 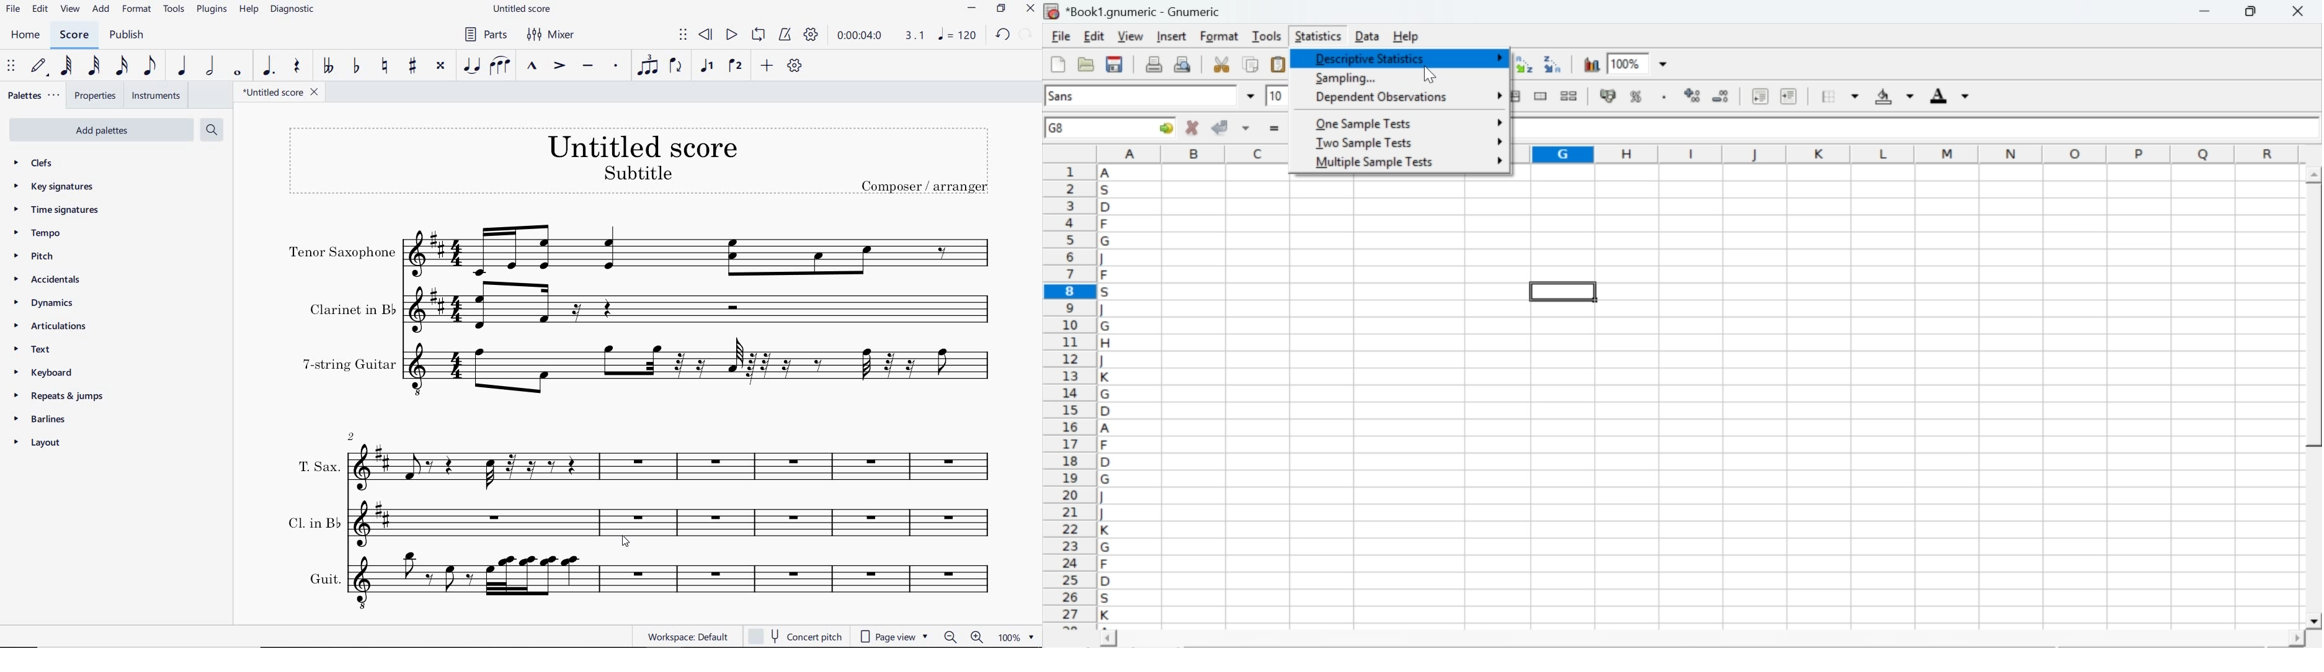 I want to click on edit function in current cell, so click(x=1498, y=63).